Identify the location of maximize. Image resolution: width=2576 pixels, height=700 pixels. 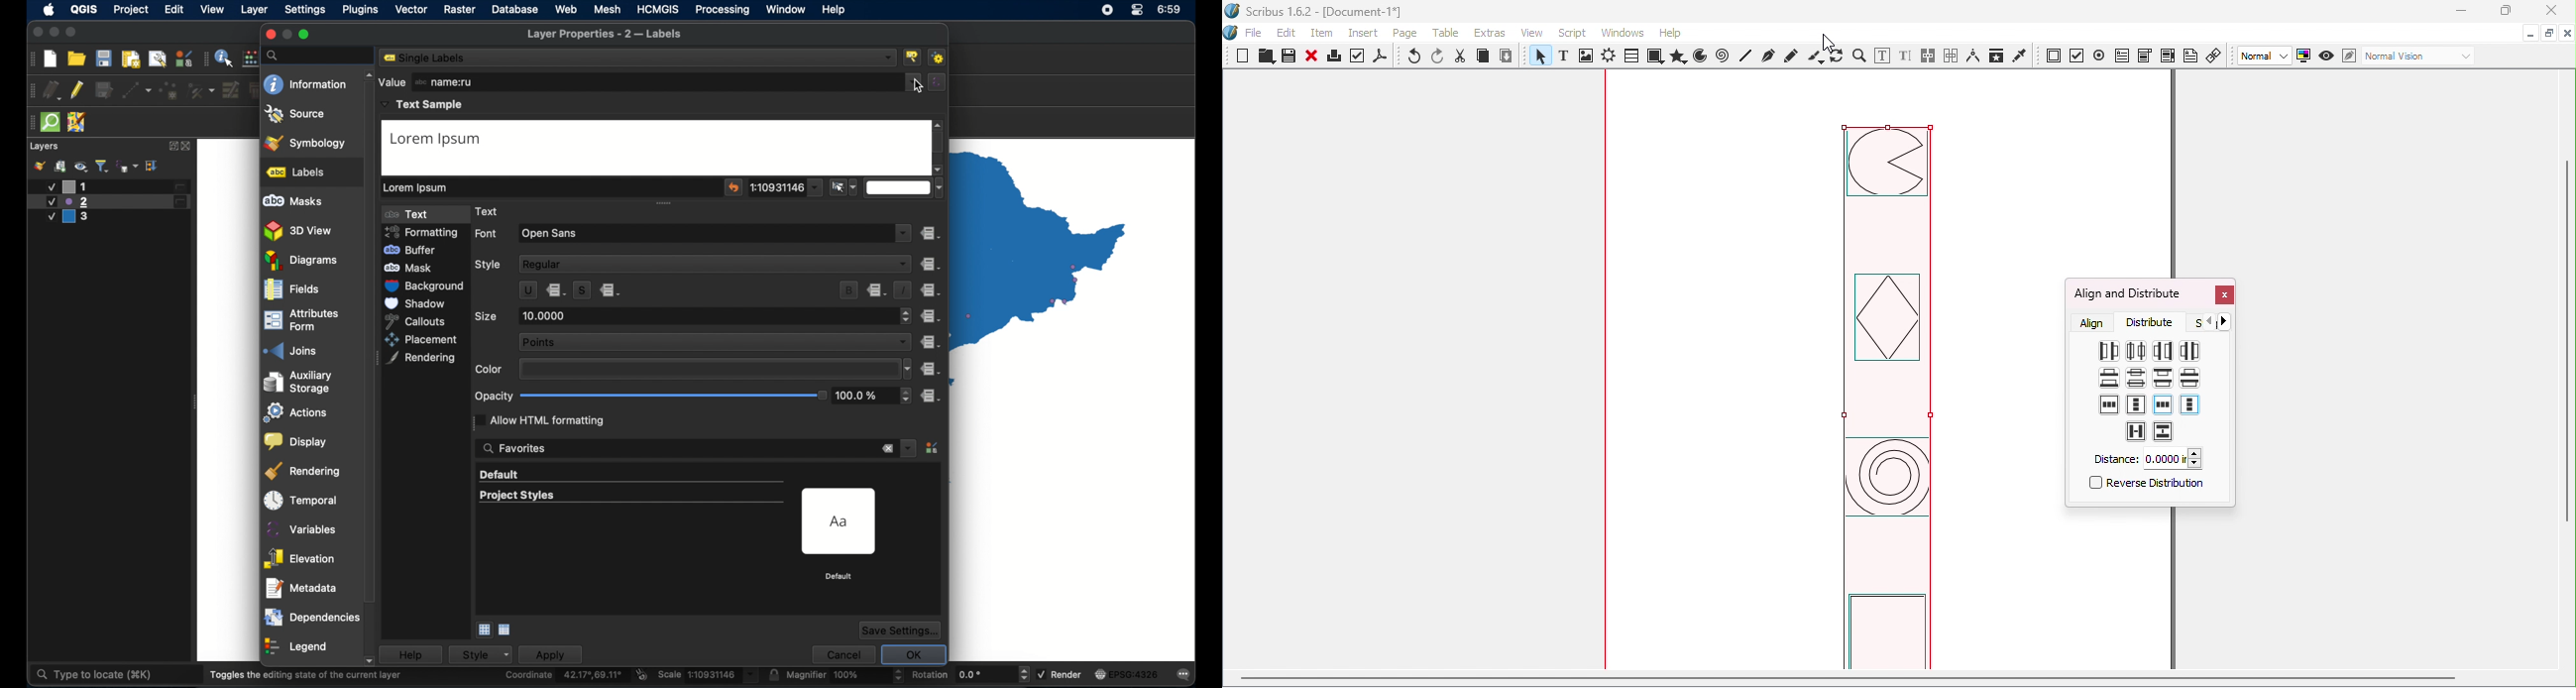
(305, 34).